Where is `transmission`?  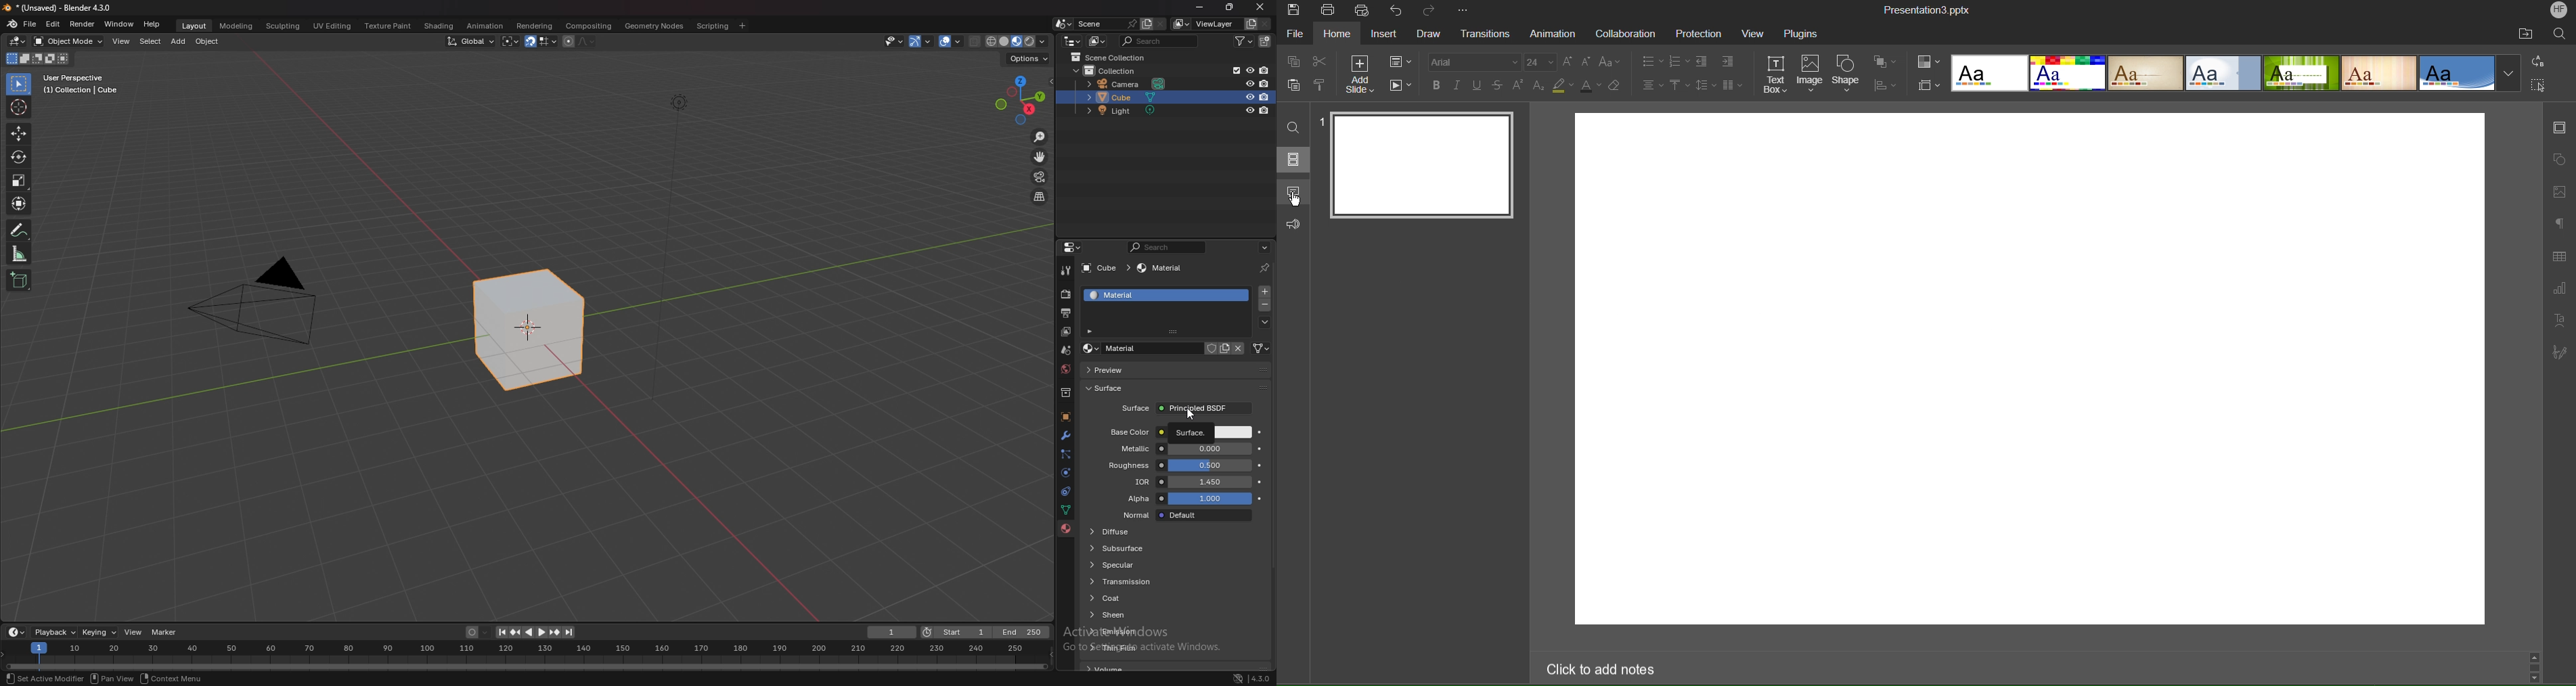 transmission is located at coordinates (1136, 582).